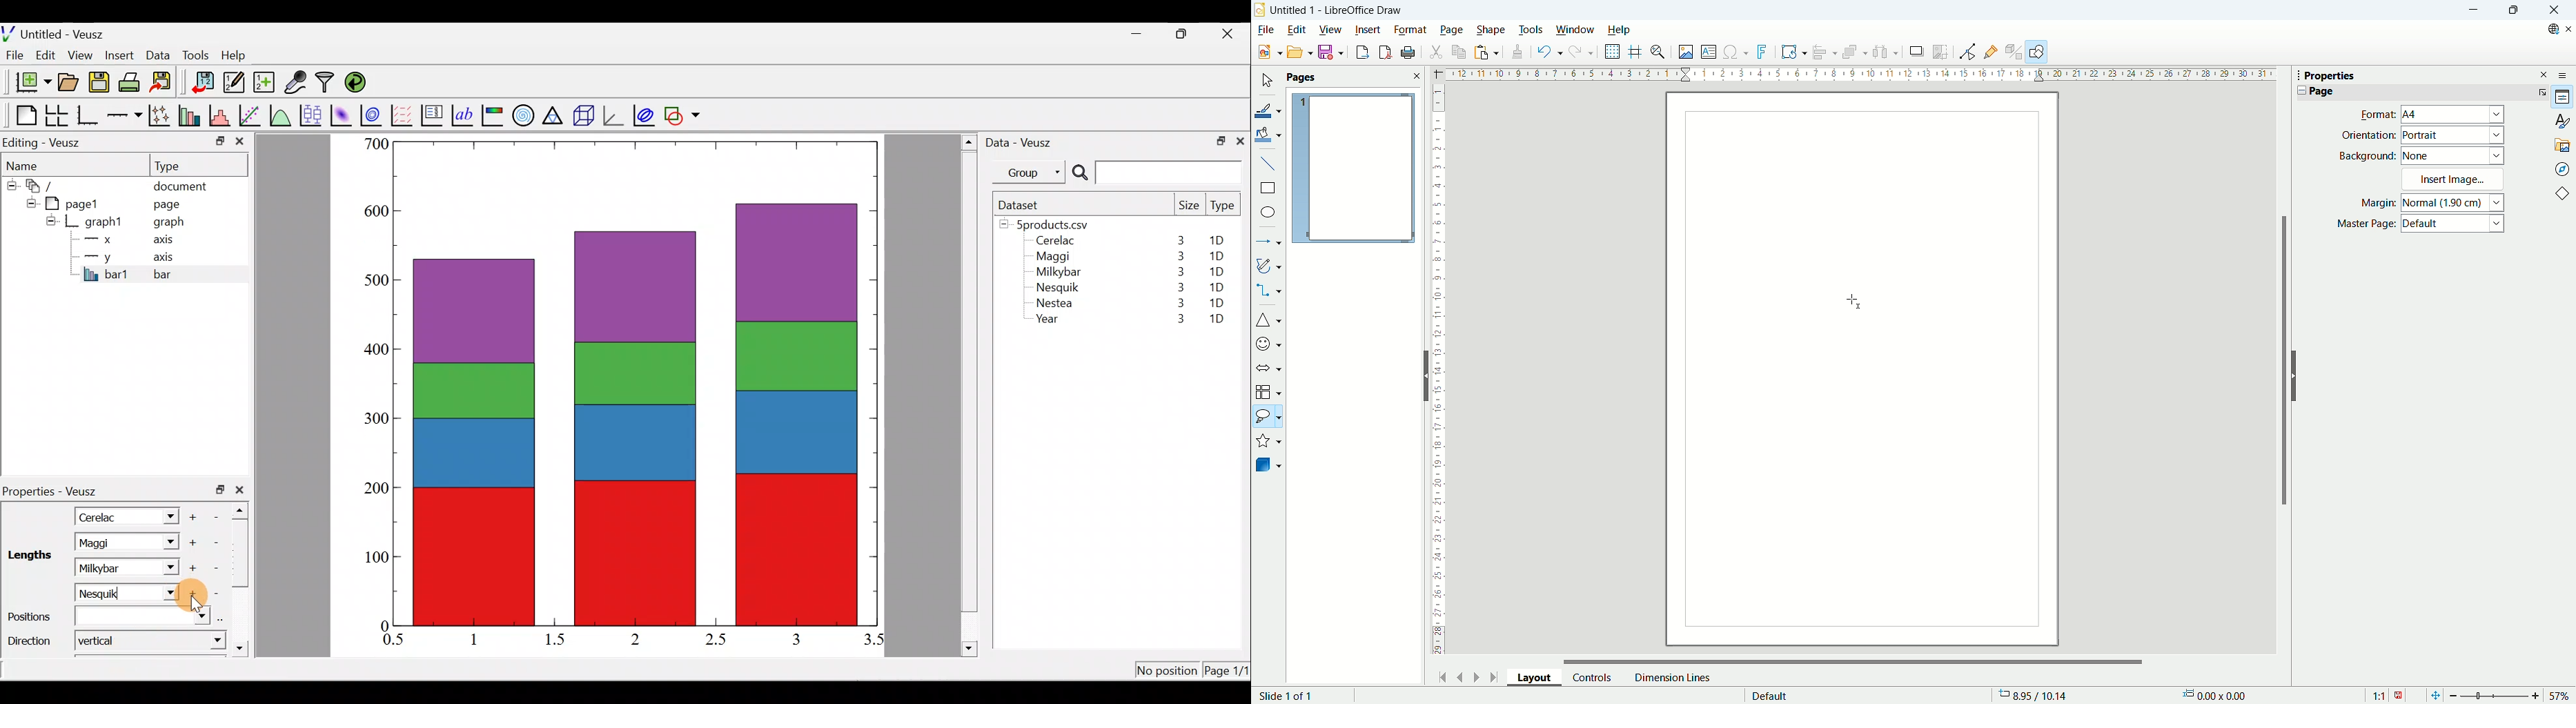  I want to click on pages, so click(1353, 78).